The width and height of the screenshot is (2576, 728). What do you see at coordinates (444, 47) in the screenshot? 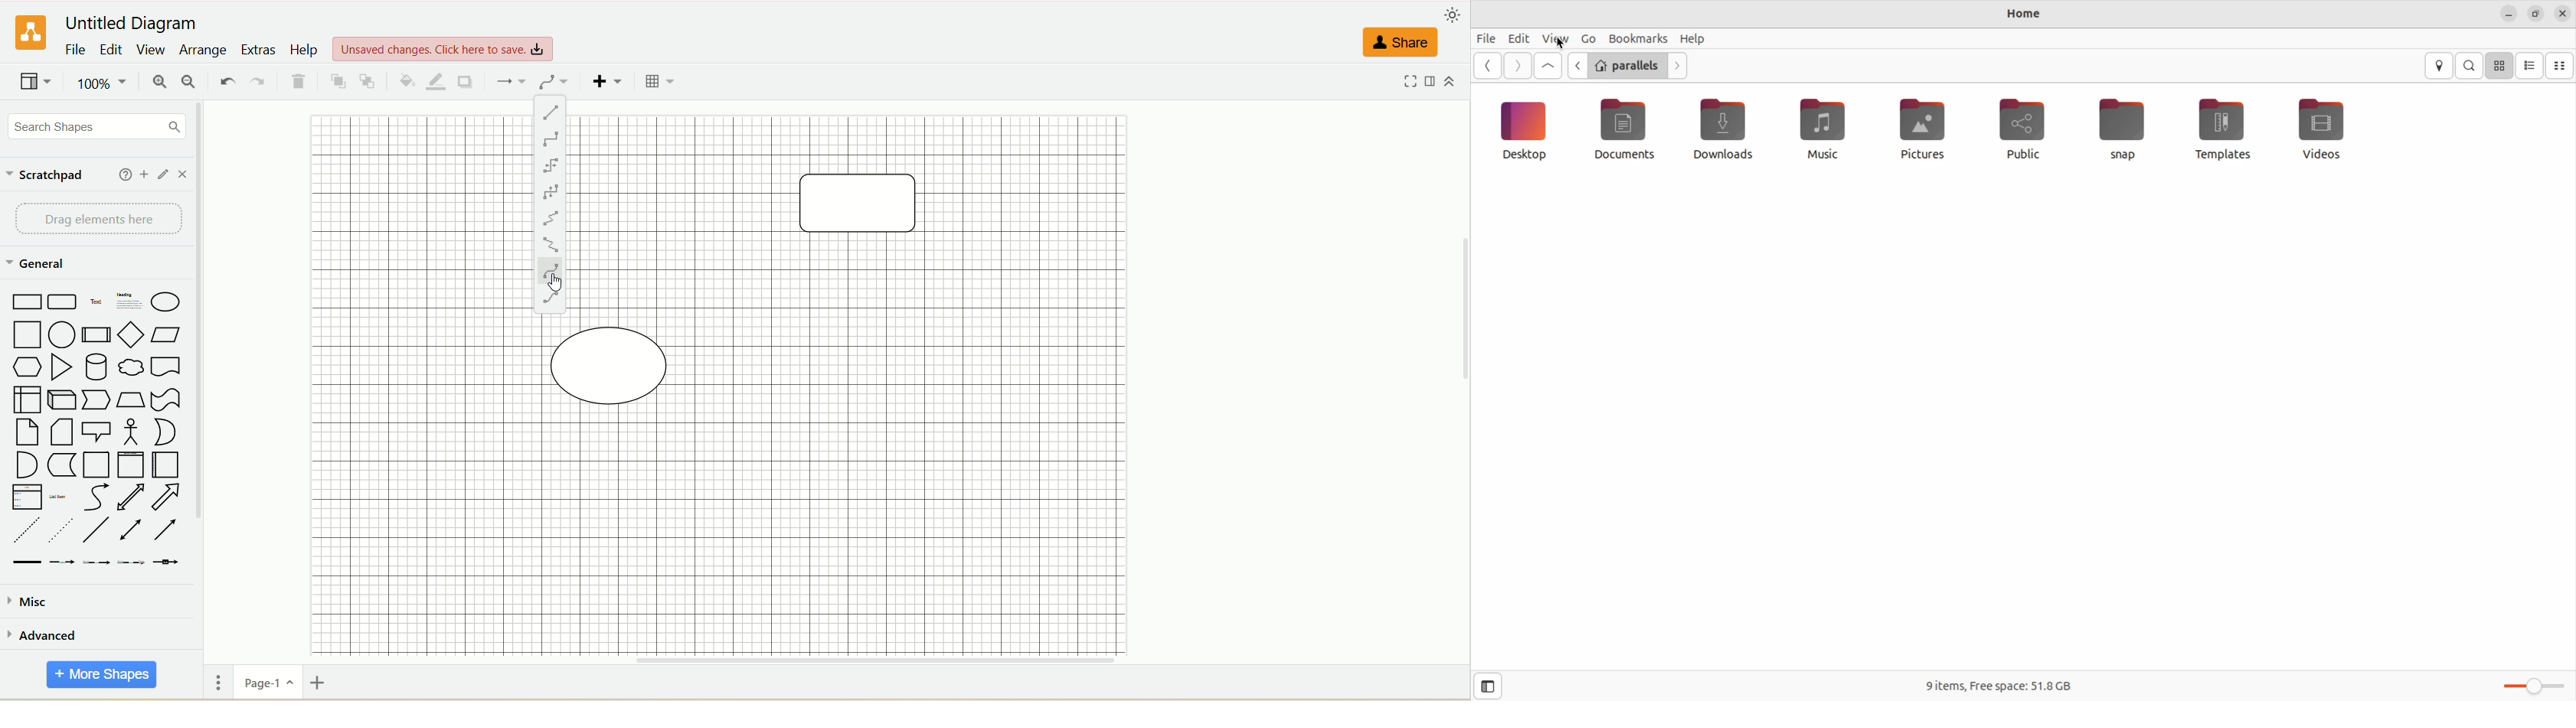
I see `view` at bounding box center [444, 47].